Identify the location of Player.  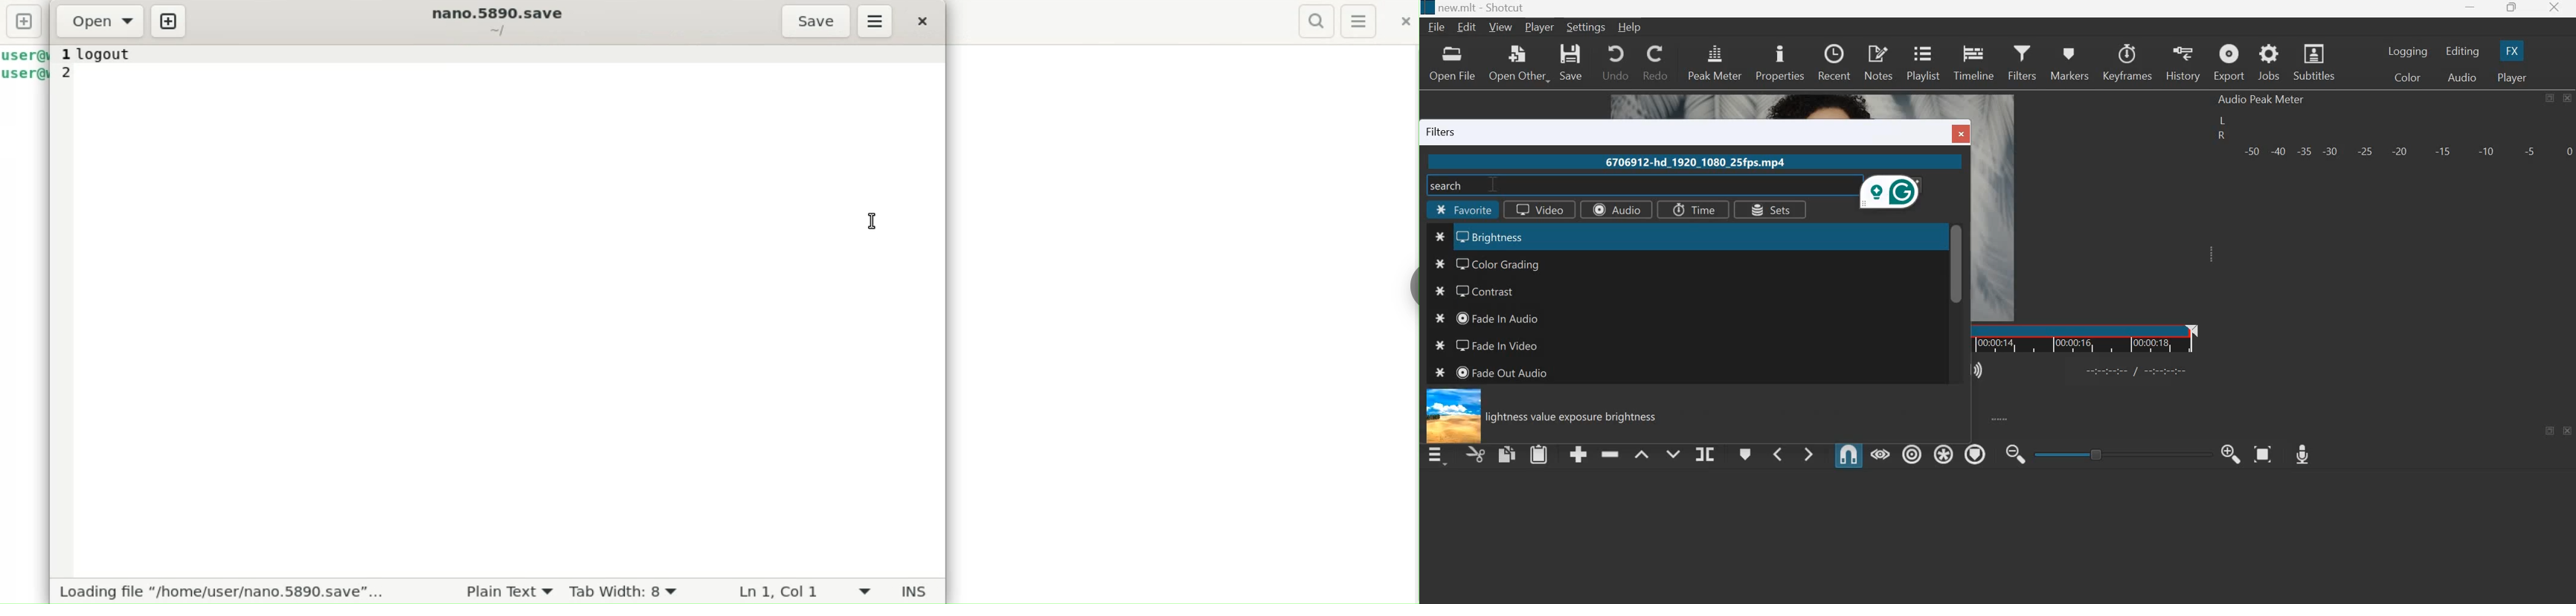
(2511, 77).